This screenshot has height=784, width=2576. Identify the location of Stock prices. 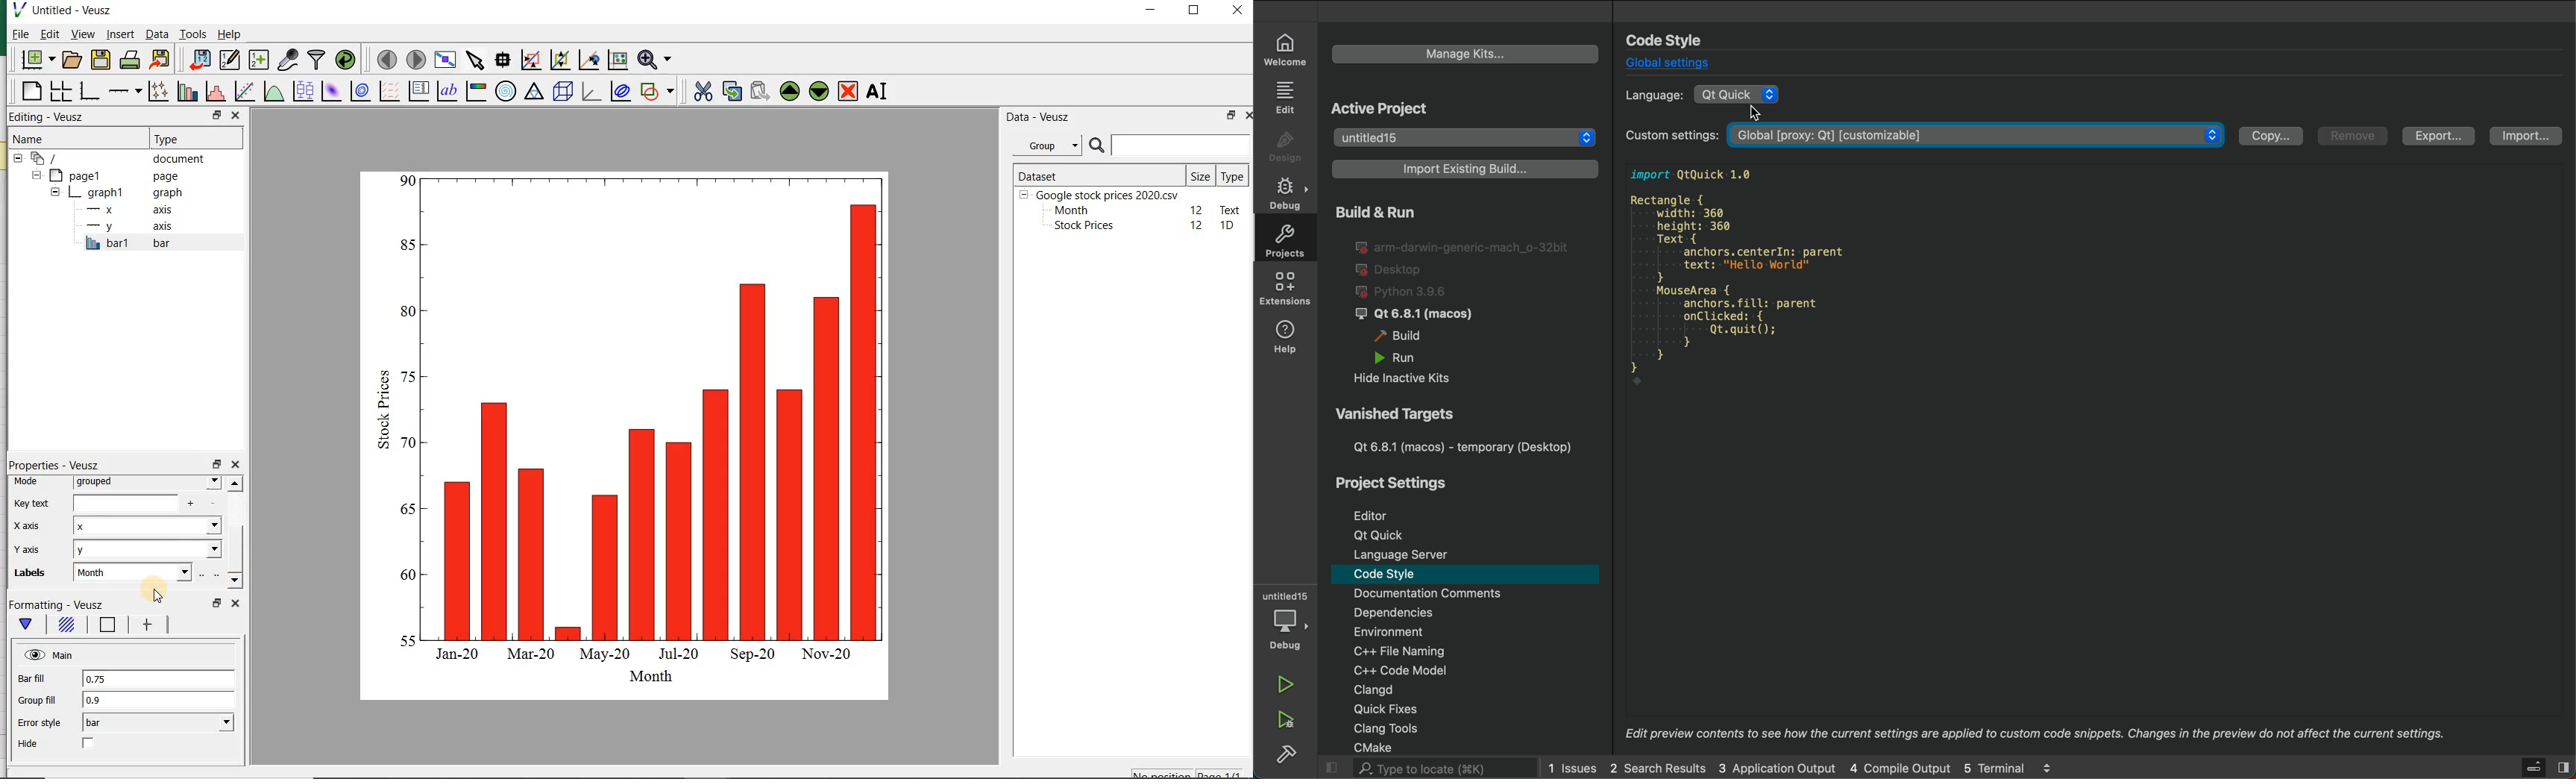
(1077, 226).